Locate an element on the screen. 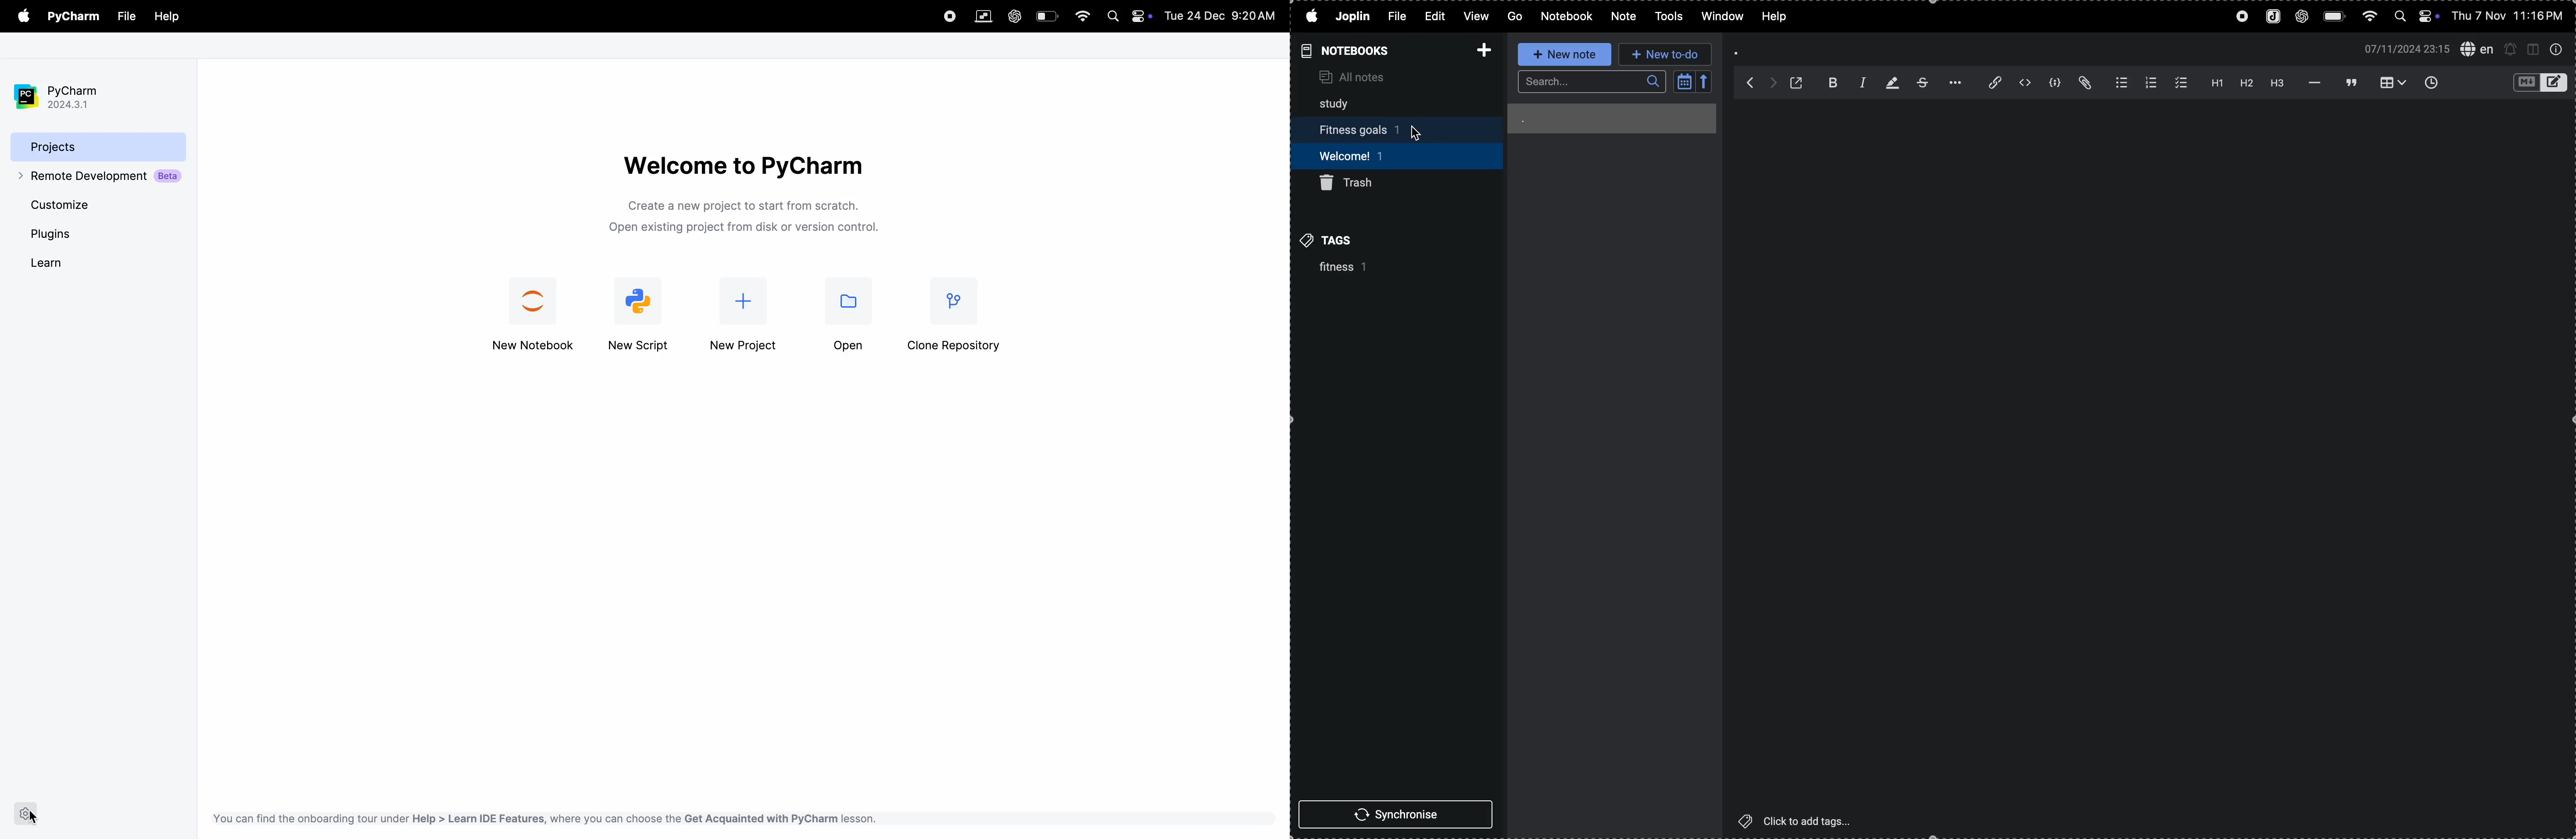 This screenshot has width=2576, height=840. record is located at coordinates (2236, 17).